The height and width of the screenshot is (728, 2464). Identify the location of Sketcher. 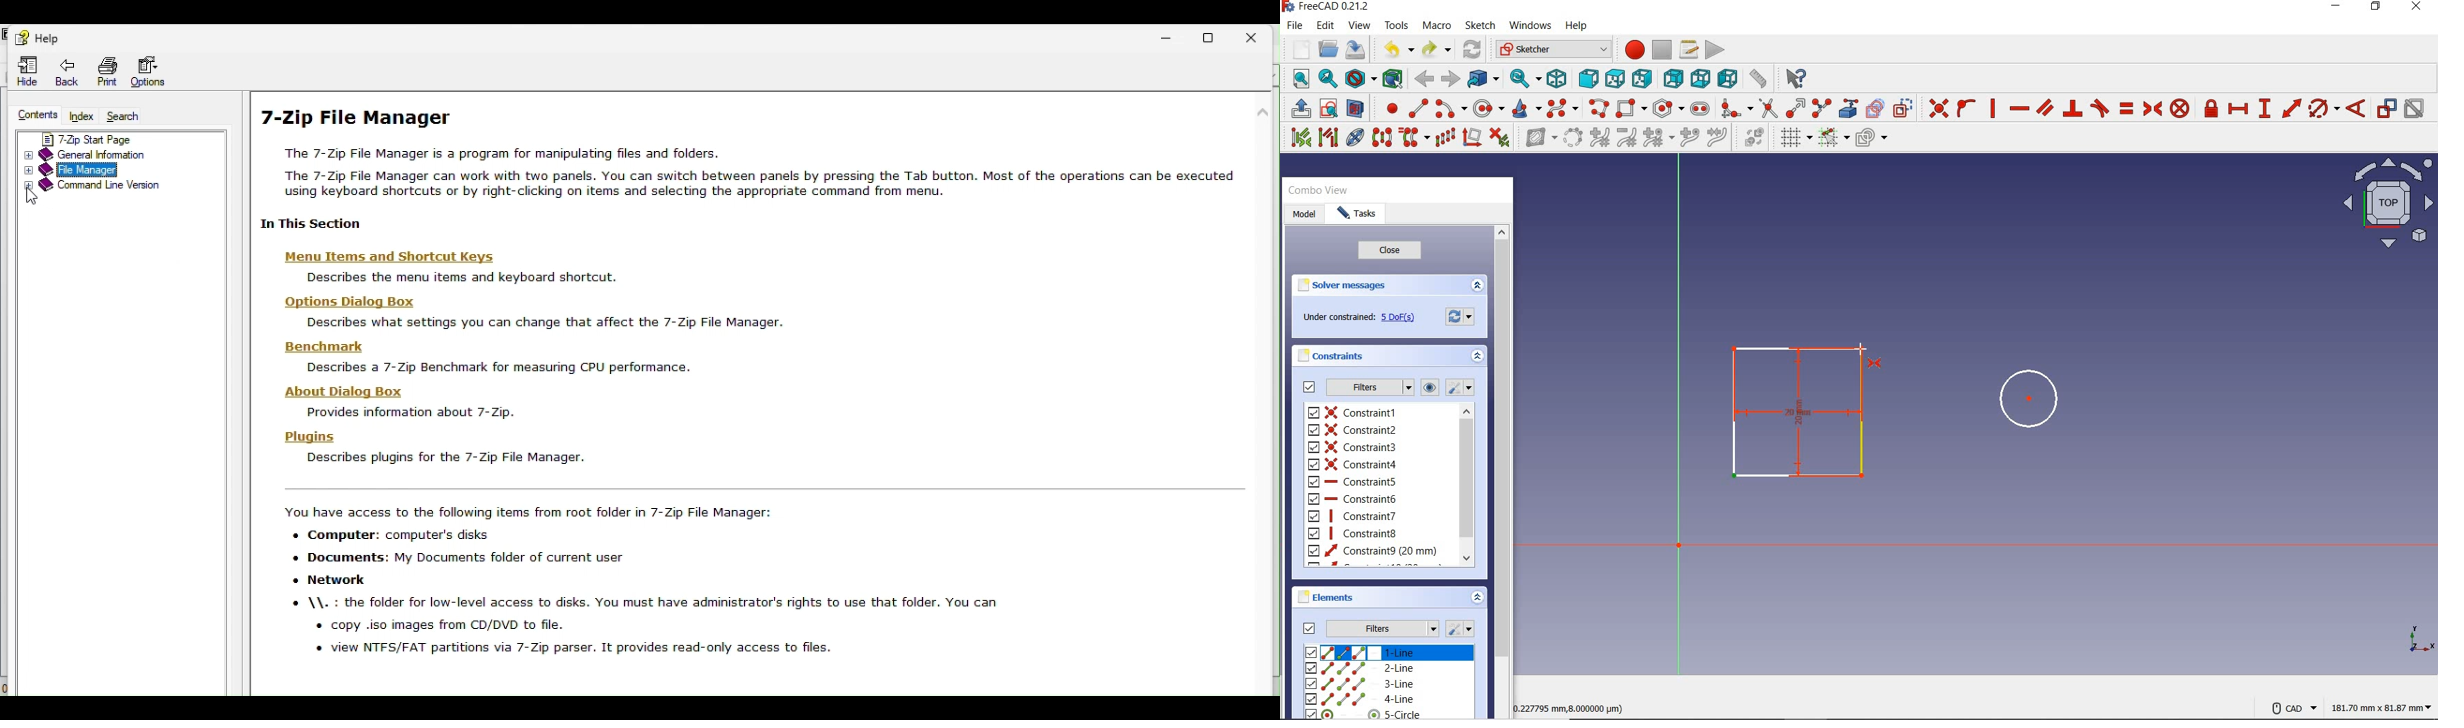
(1553, 50).